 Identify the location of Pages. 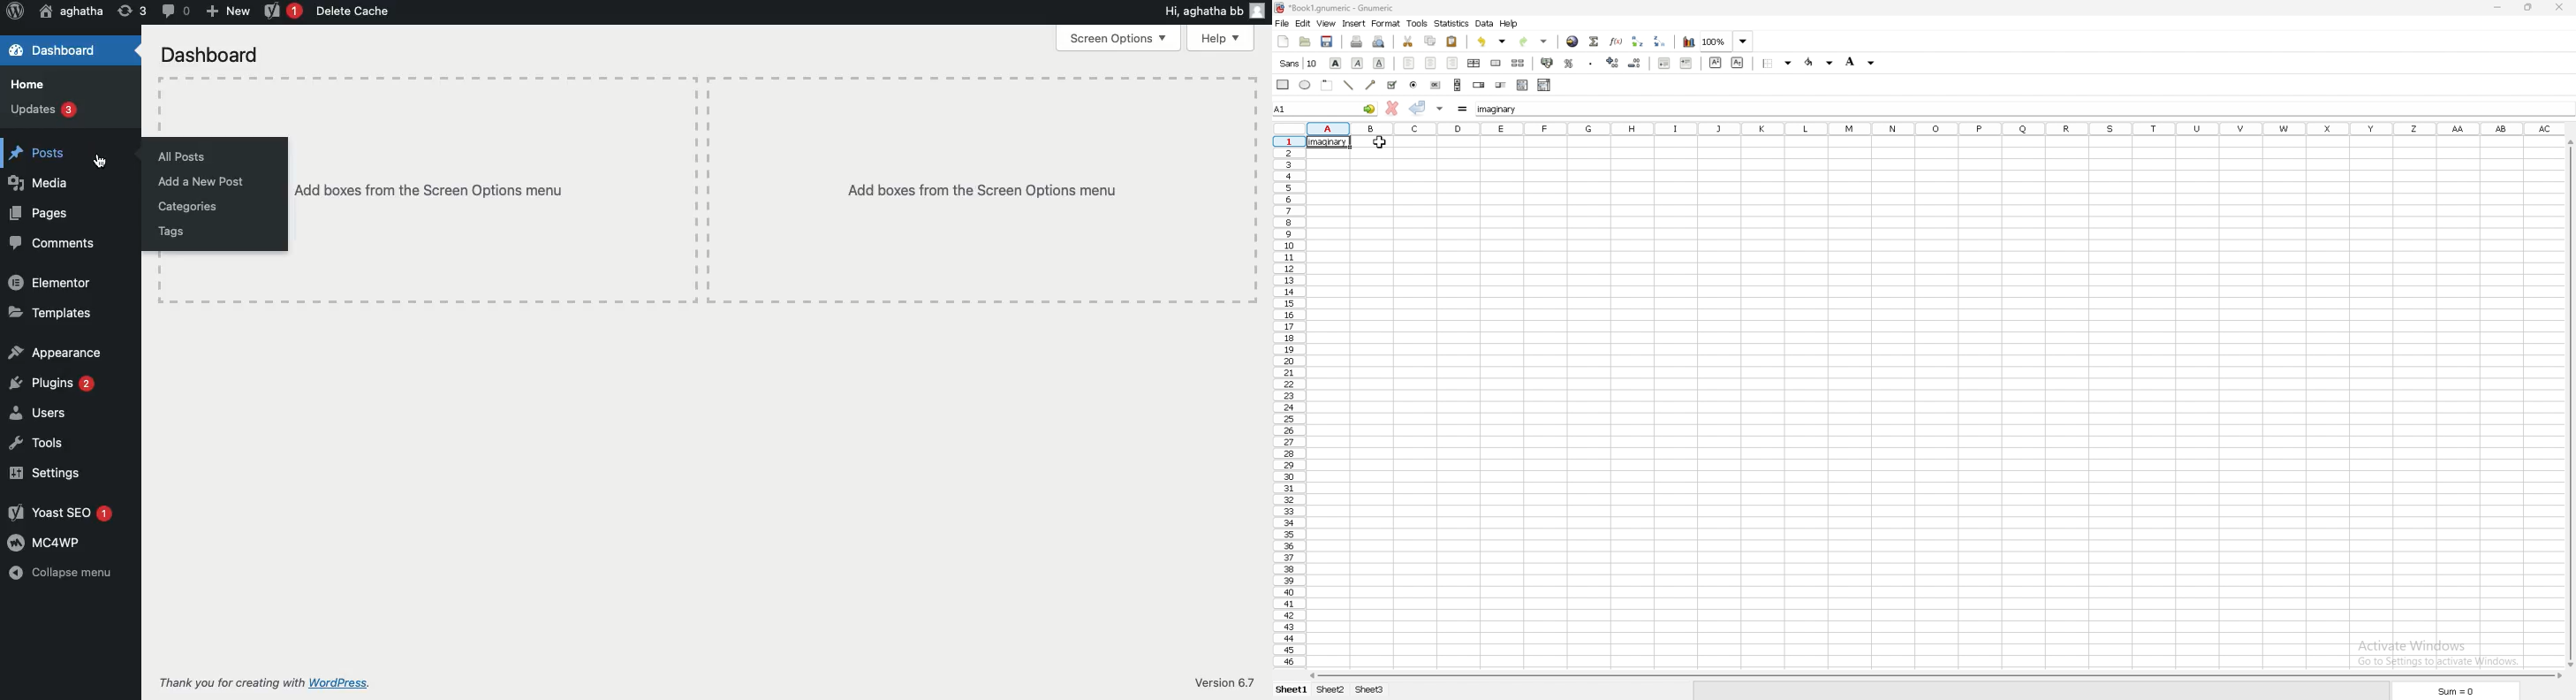
(39, 212).